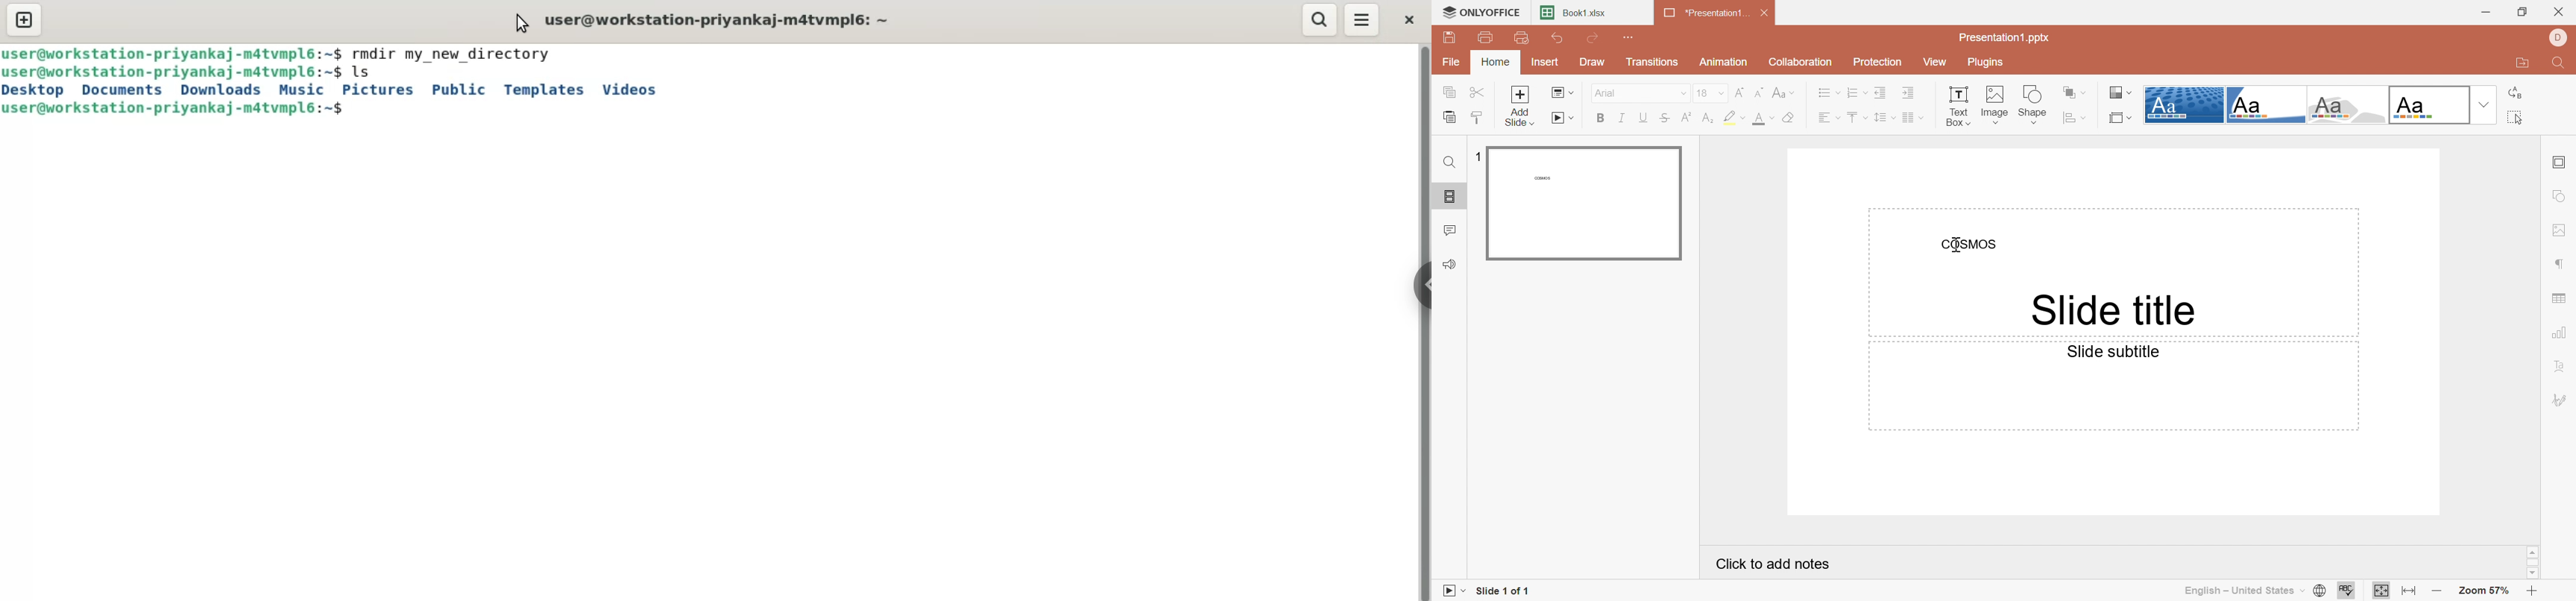 The width and height of the screenshot is (2576, 616). Describe the element at coordinates (2557, 40) in the screenshot. I see `DELL` at that location.